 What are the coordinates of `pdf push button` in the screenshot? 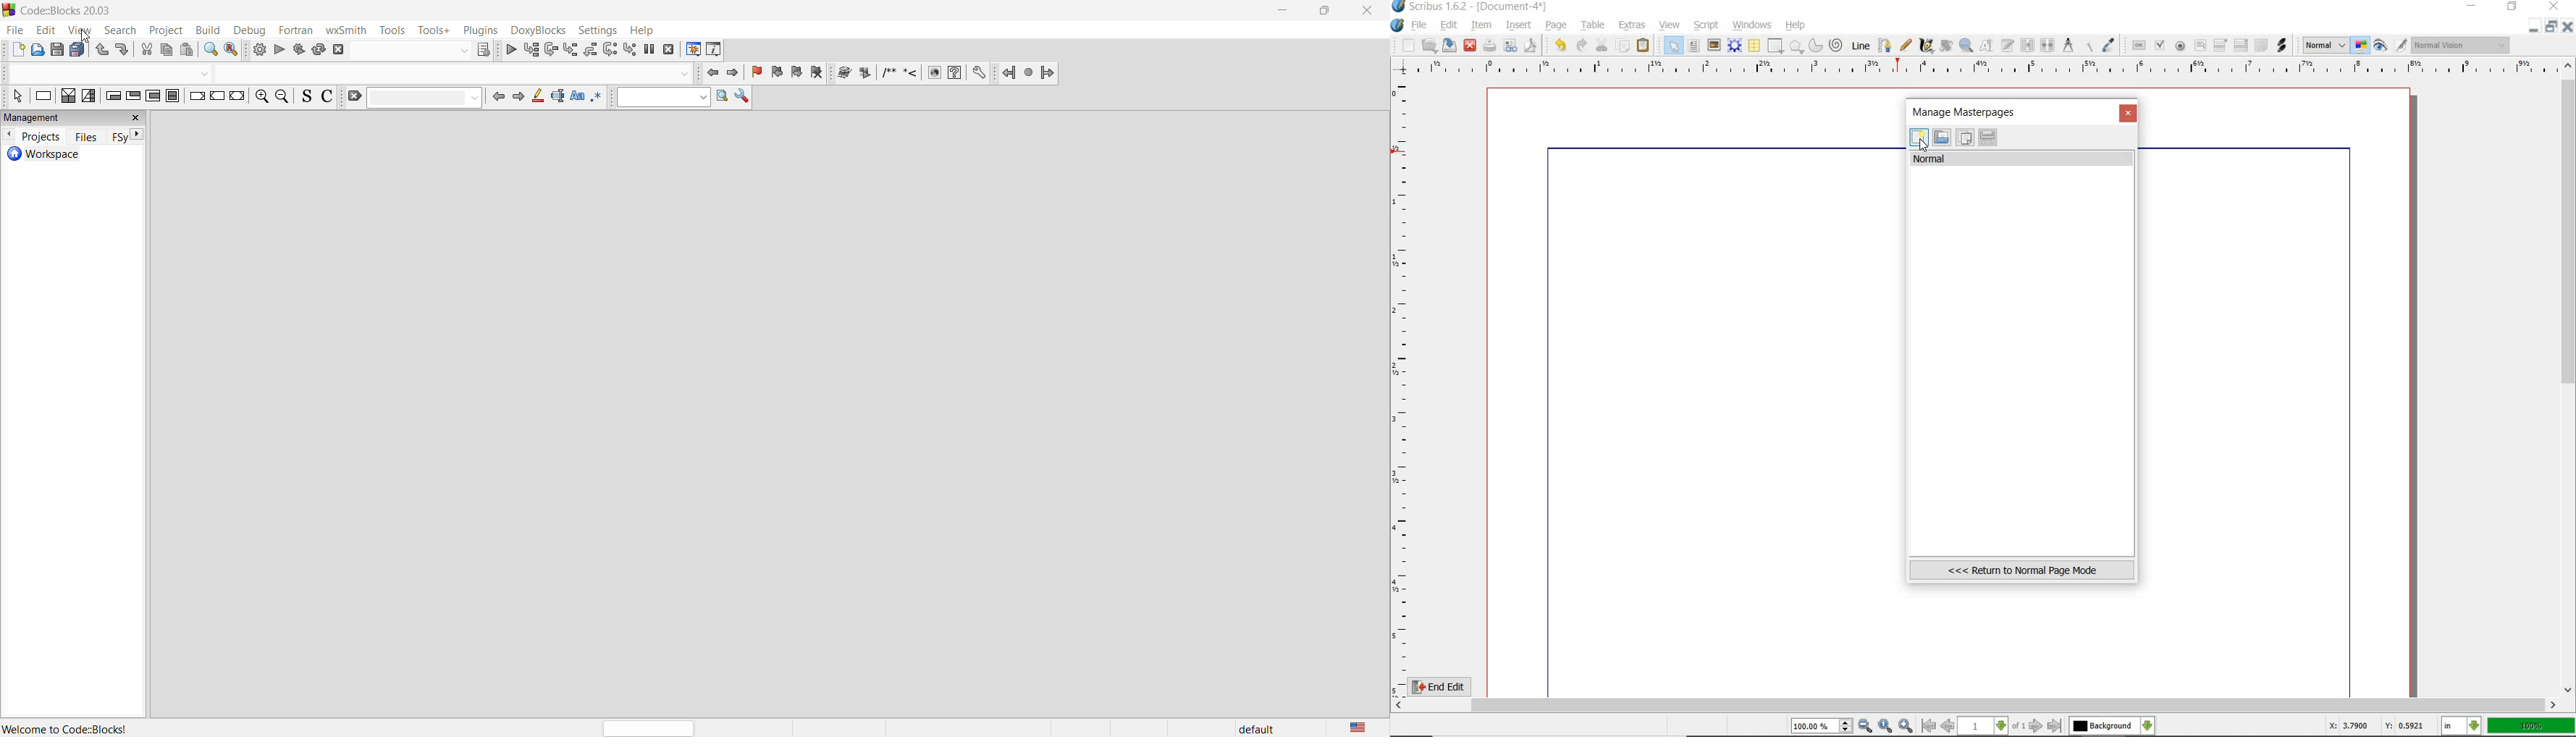 It's located at (2136, 44).